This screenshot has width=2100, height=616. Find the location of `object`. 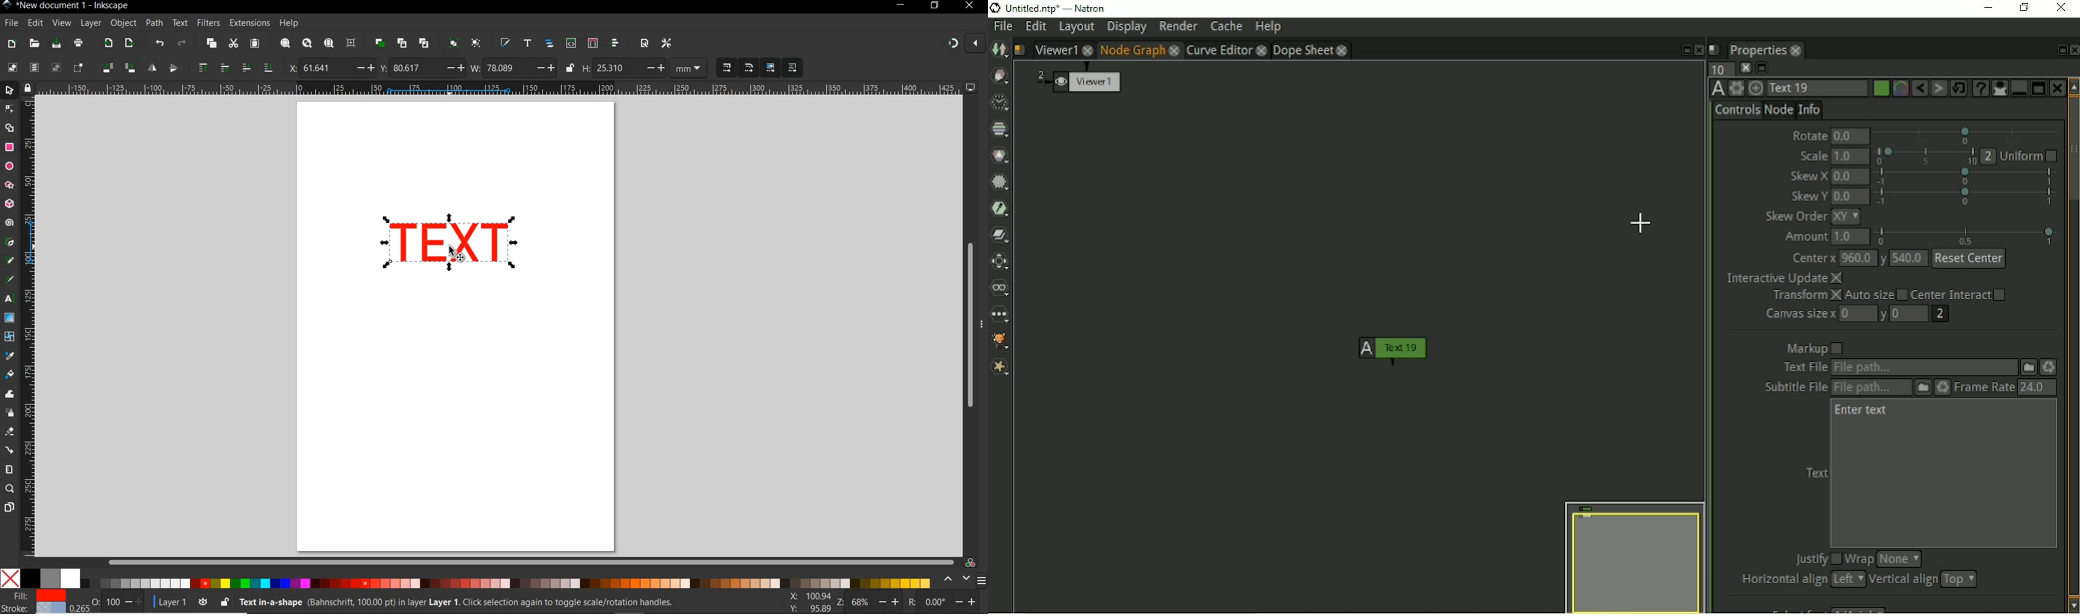

object is located at coordinates (124, 24).